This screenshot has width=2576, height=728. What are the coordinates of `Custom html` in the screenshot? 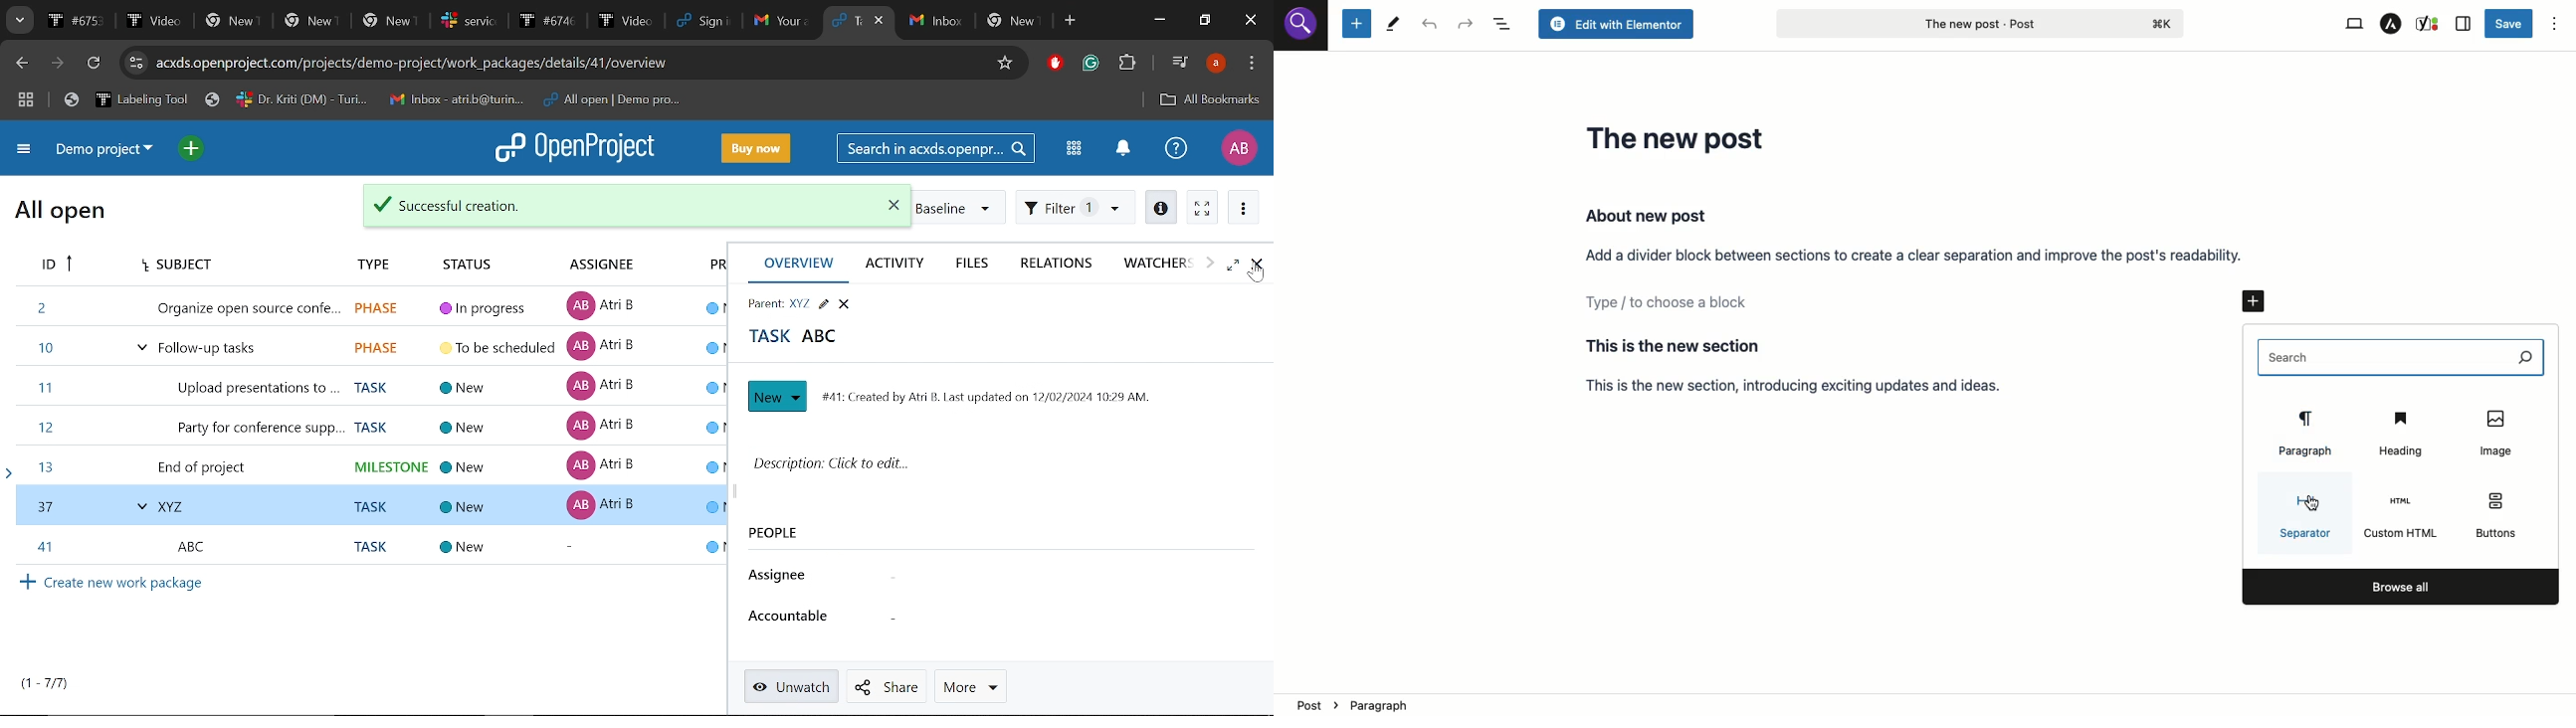 It's located at (2401, 517).